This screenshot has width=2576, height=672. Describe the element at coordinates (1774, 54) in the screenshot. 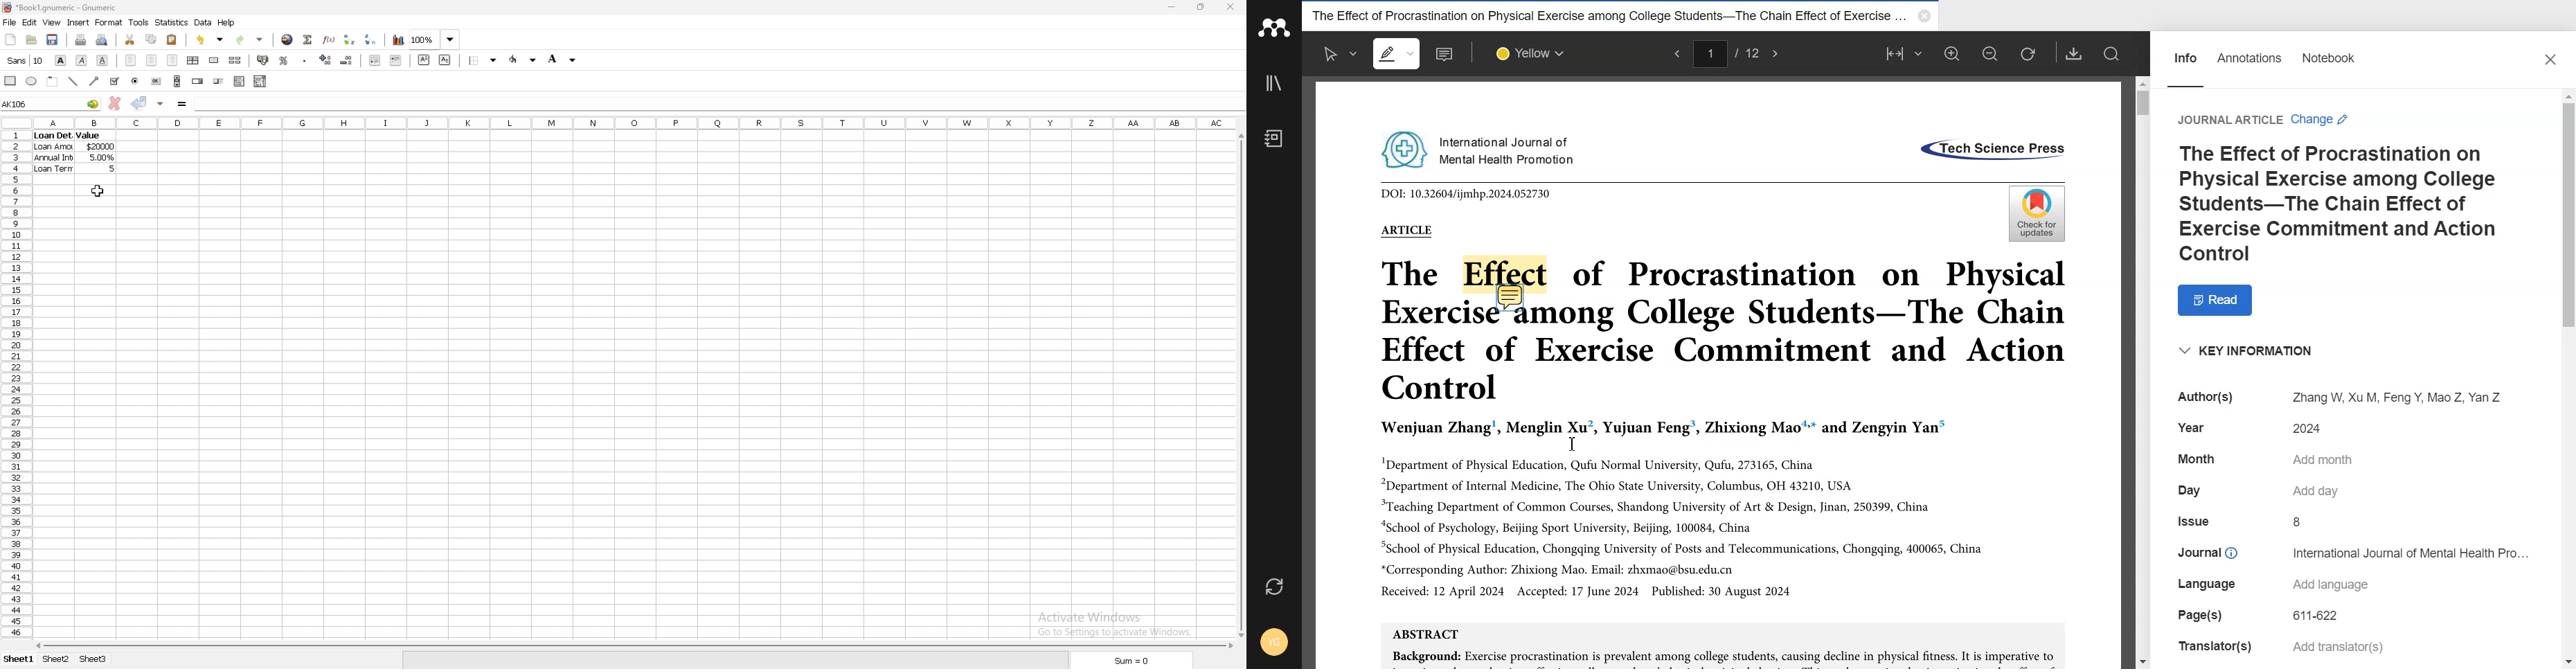

I see `Next` at that location.